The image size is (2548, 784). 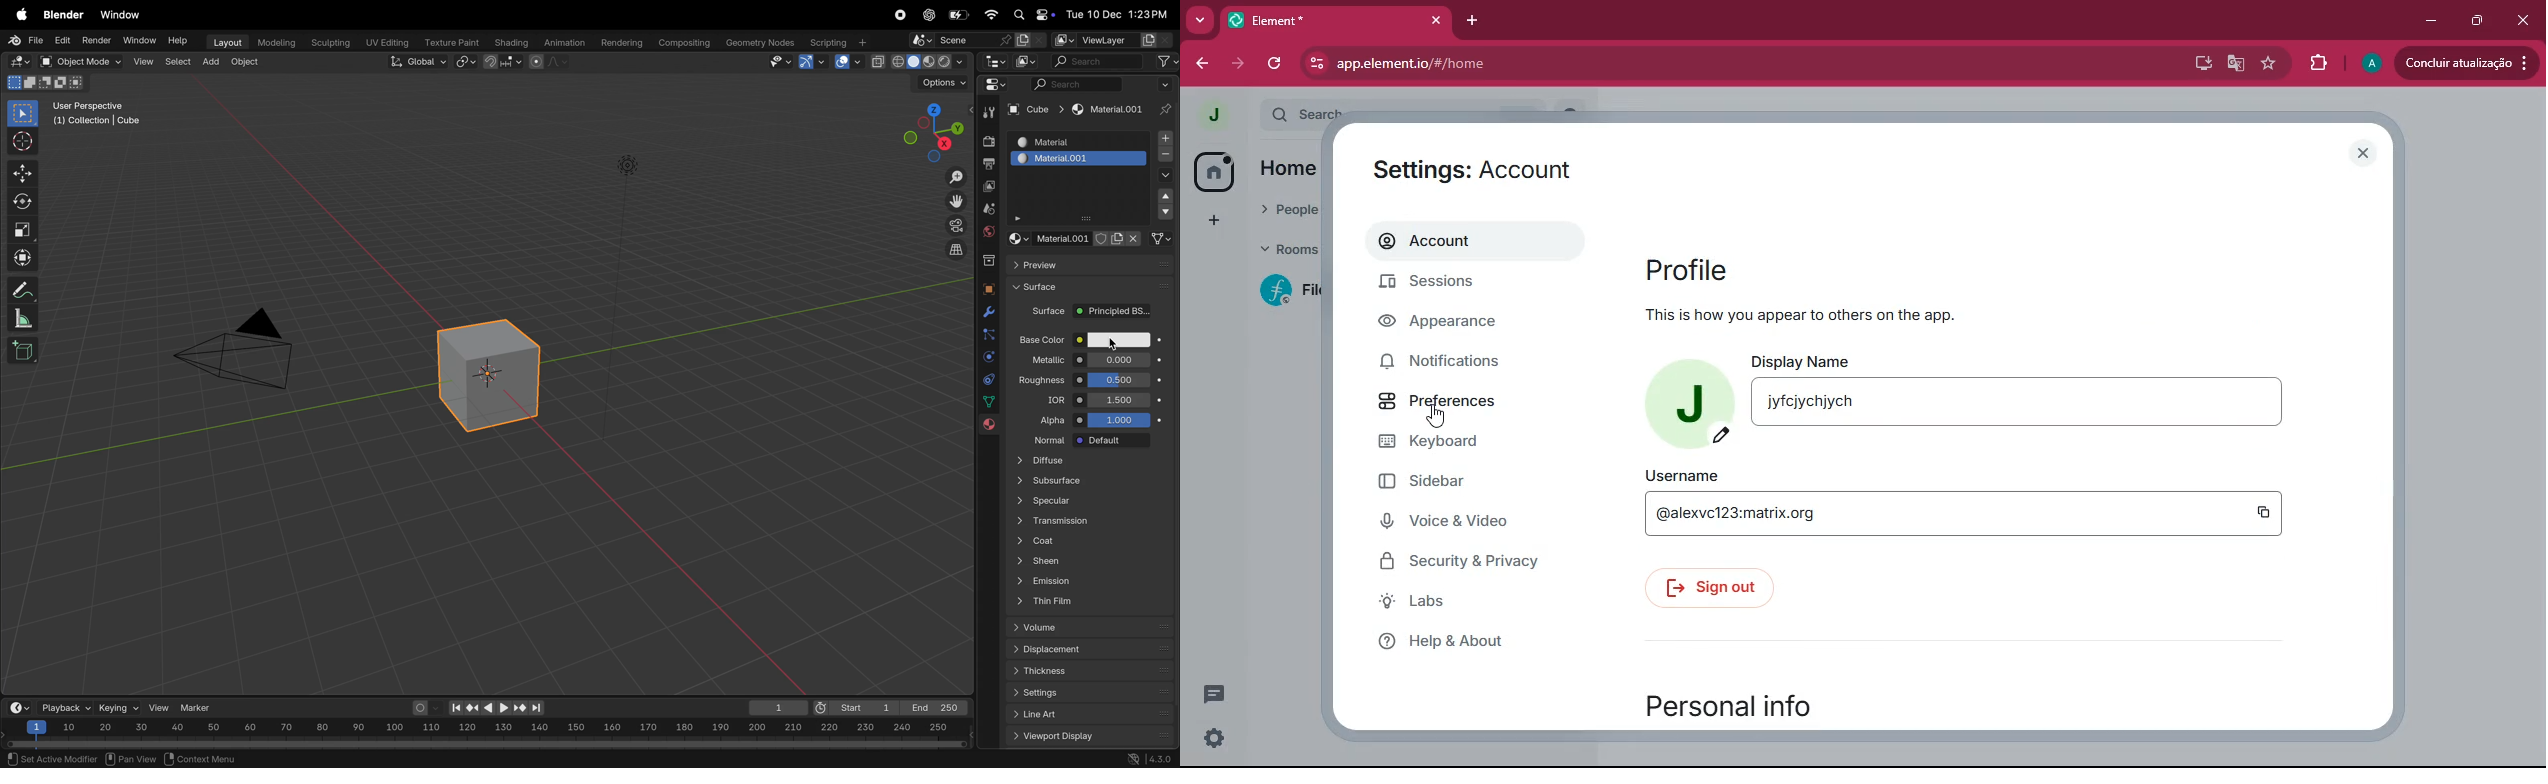 I want to click on window, so click(x=123, y=15).